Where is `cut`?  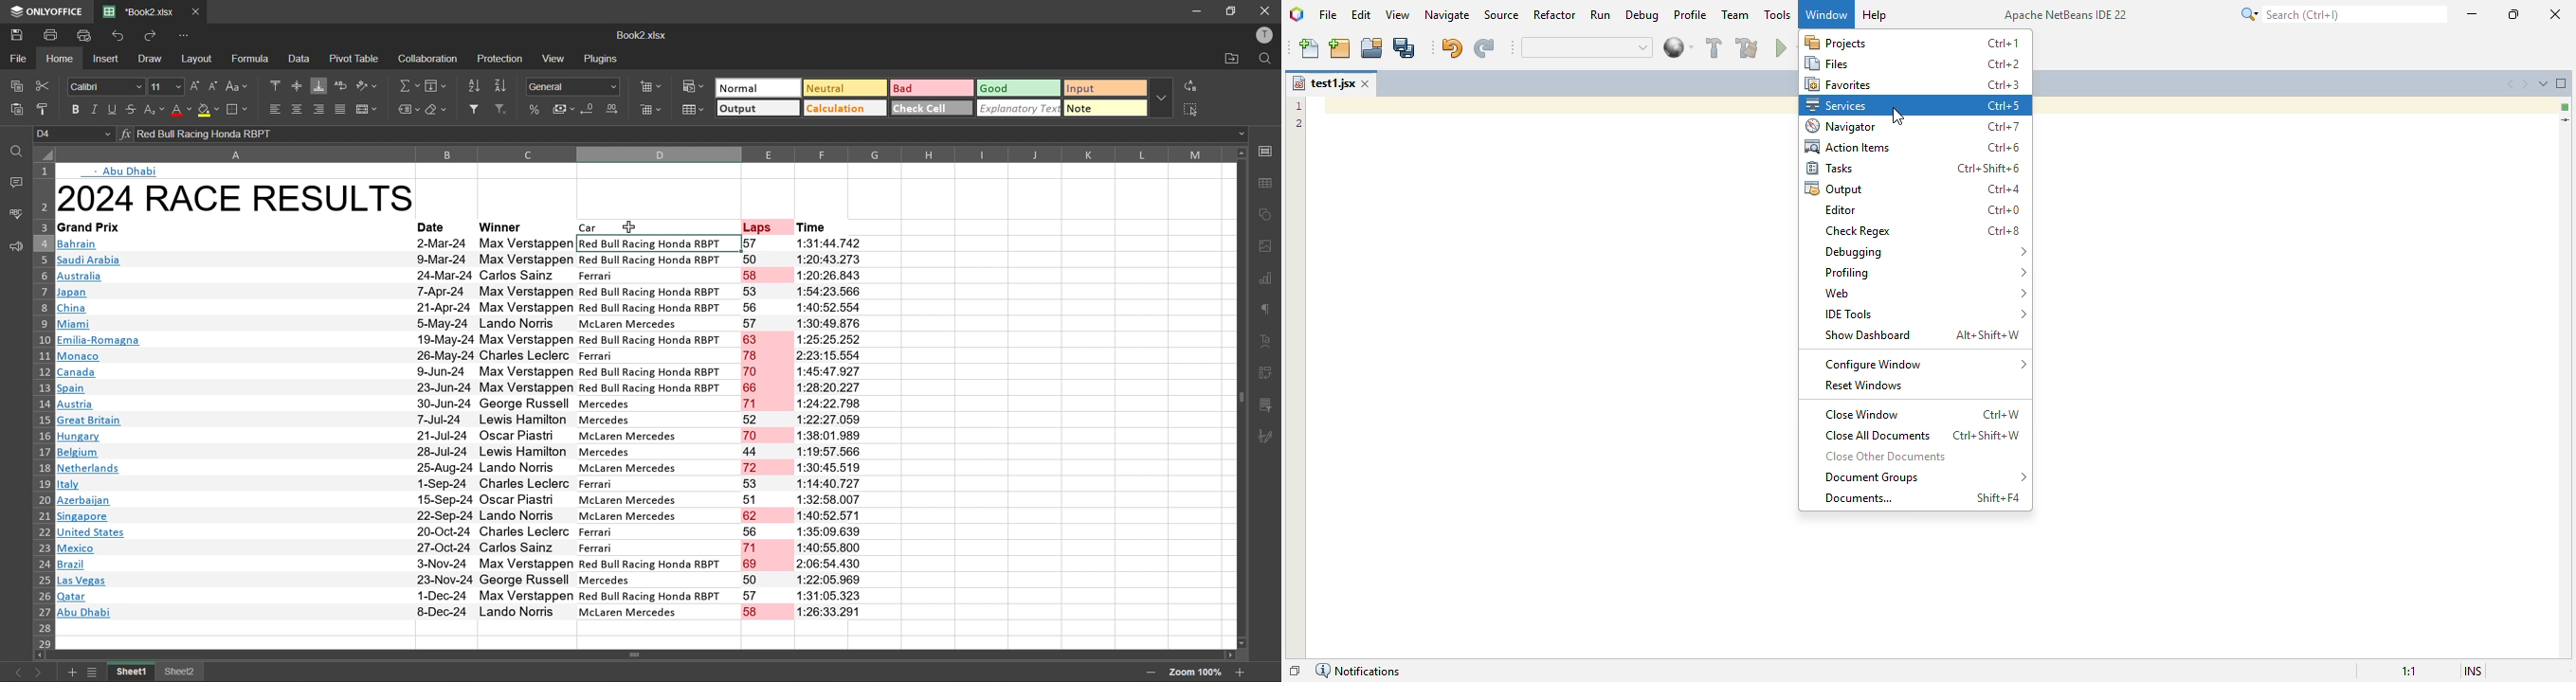
cut is located at coordinates (43, 87).